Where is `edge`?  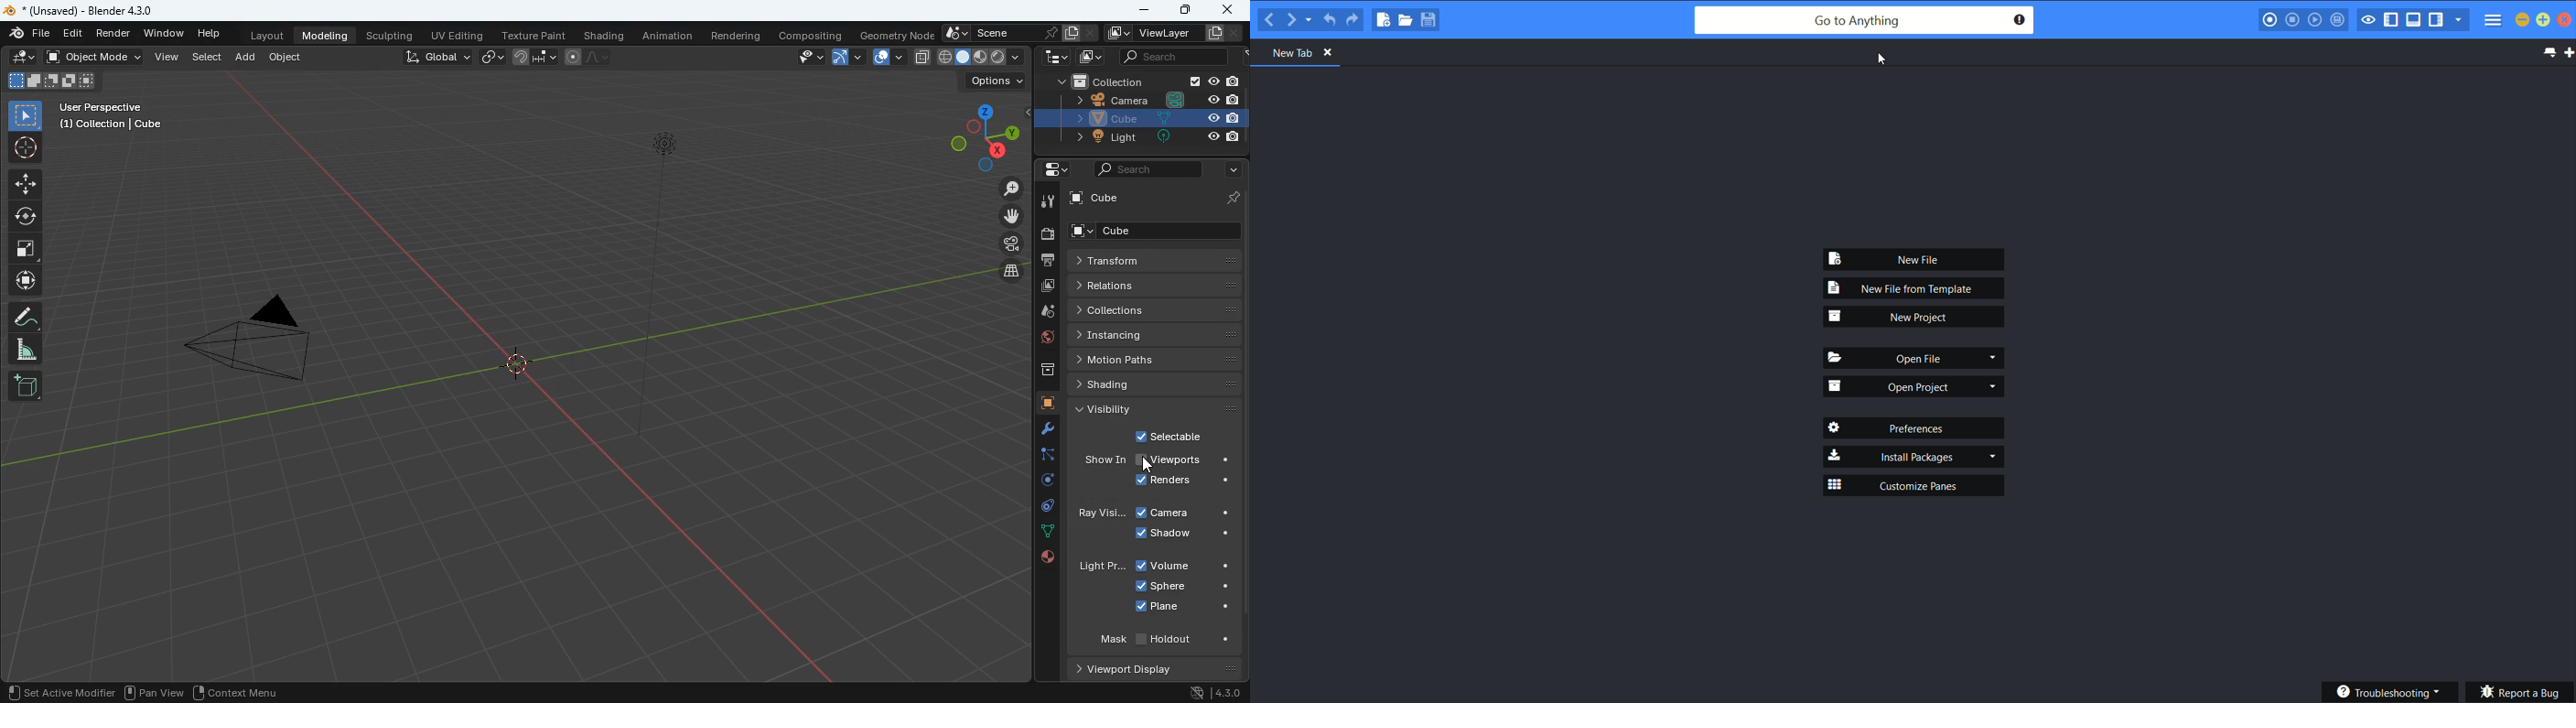 edge is located at coordinates (1043, 454).